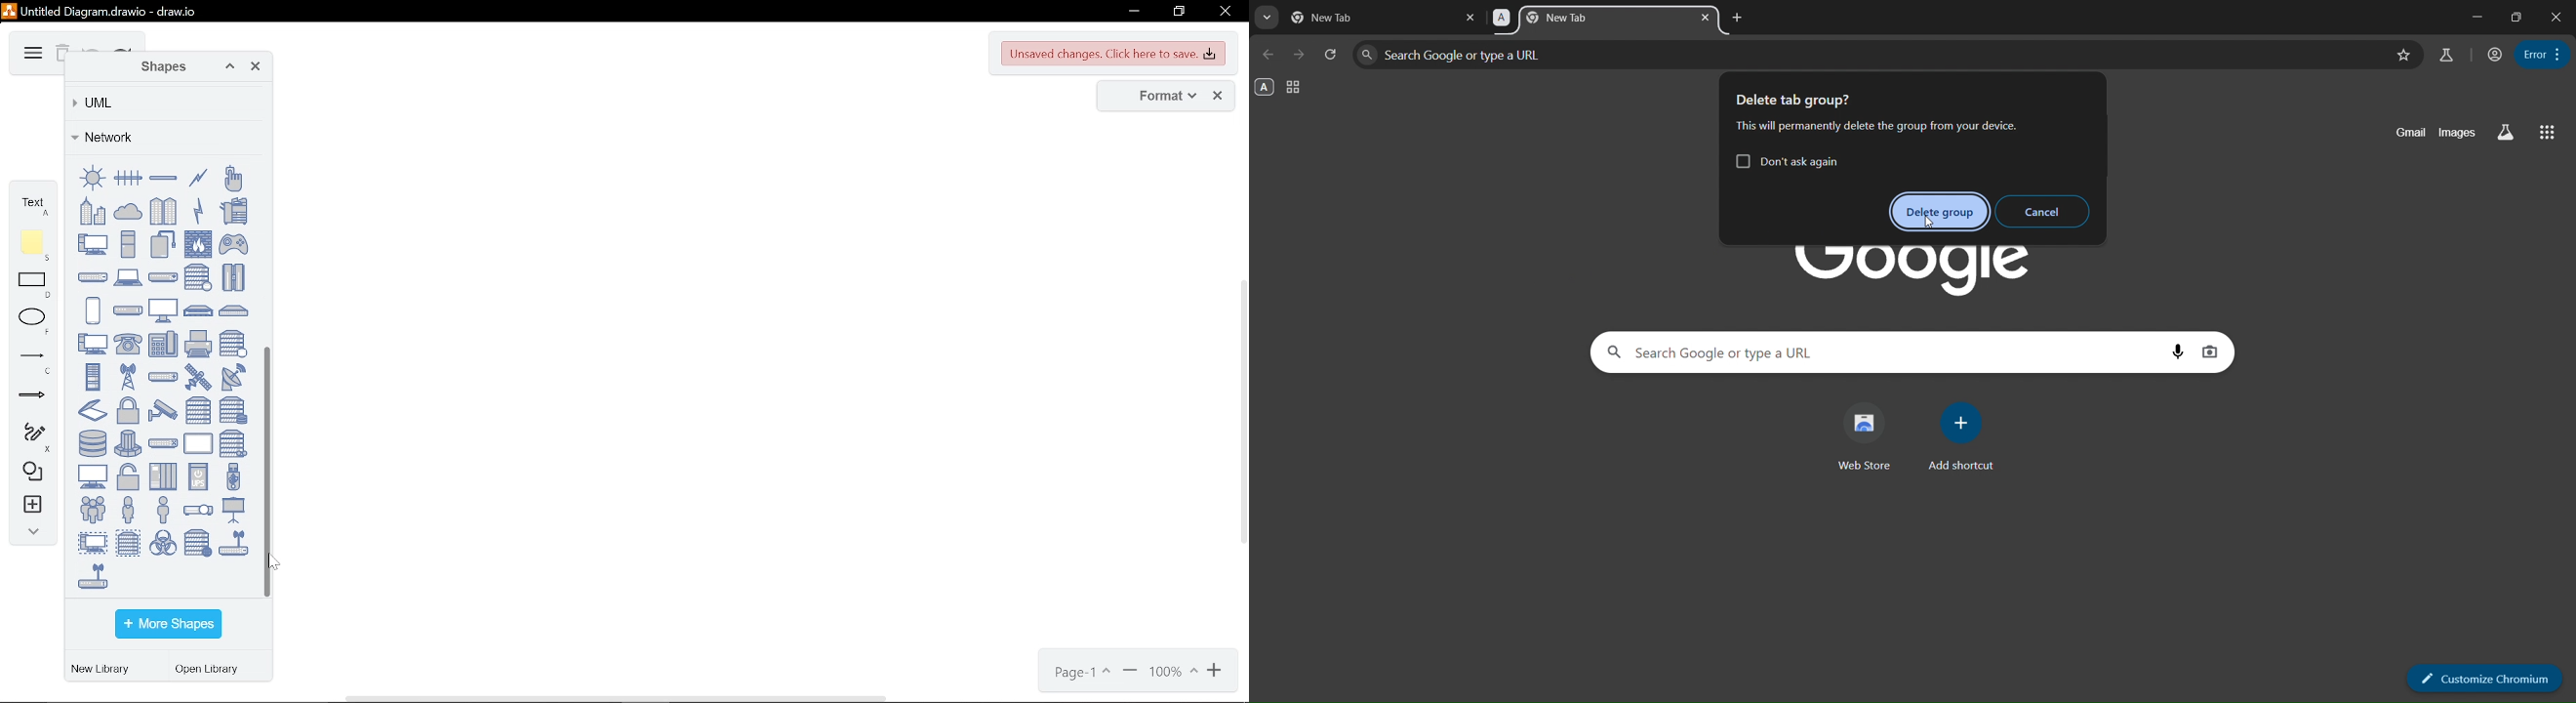 The image size is (2576, 728). What do you see at coordinates (30, 507) in the screenshot?
I see `insert` at bounding box center [30, 507].